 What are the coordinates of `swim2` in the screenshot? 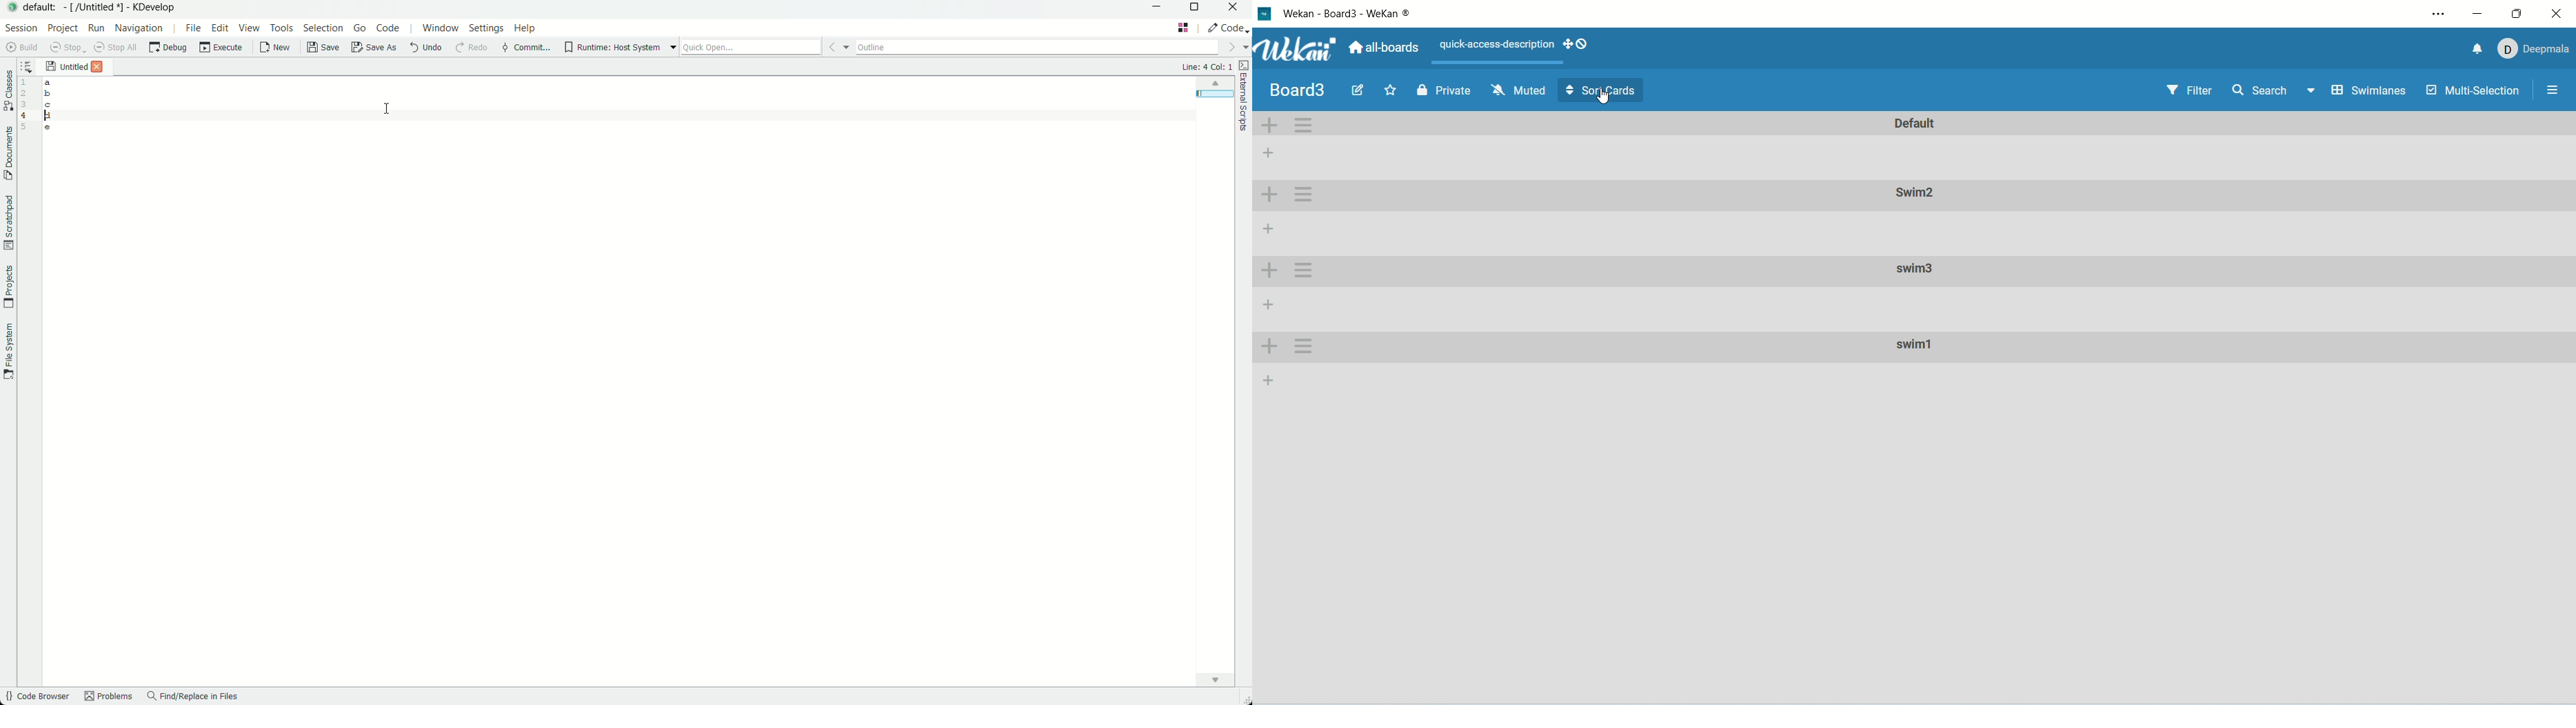 It's located at (1913, 195).